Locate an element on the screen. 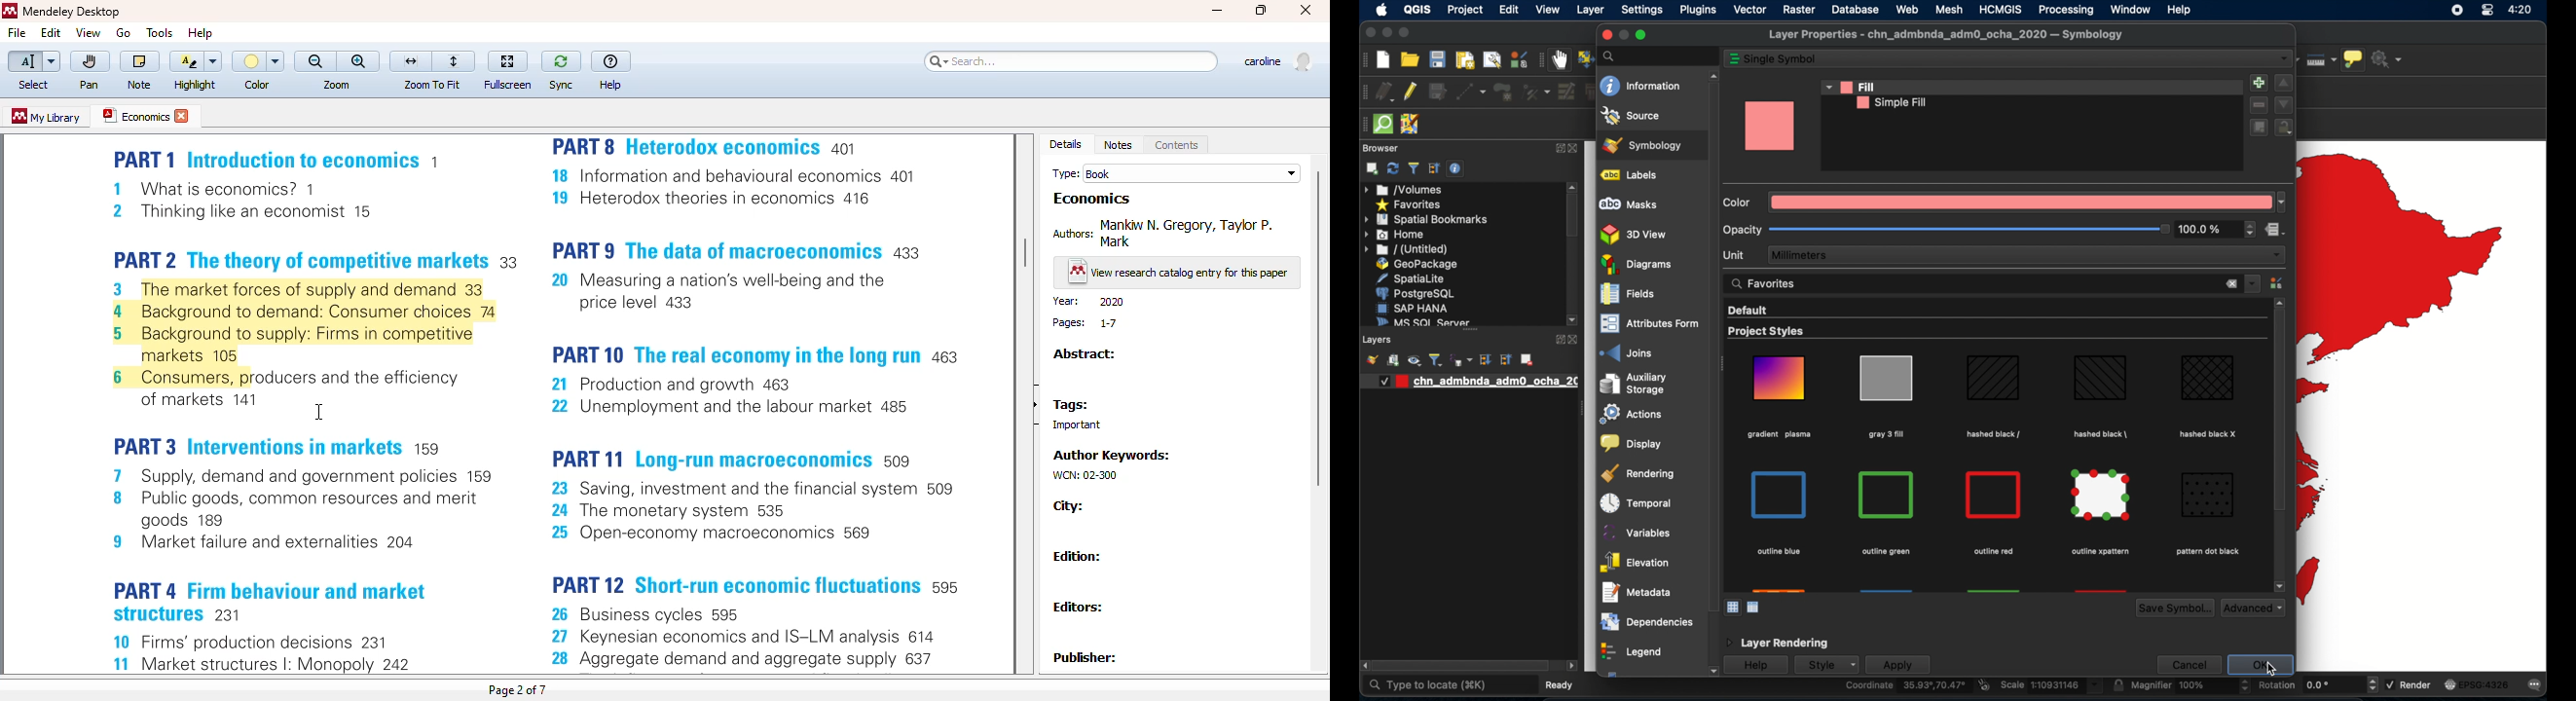 The height and width of the screenshot is (728, 2576). pan is located at coordinates (89, 85).